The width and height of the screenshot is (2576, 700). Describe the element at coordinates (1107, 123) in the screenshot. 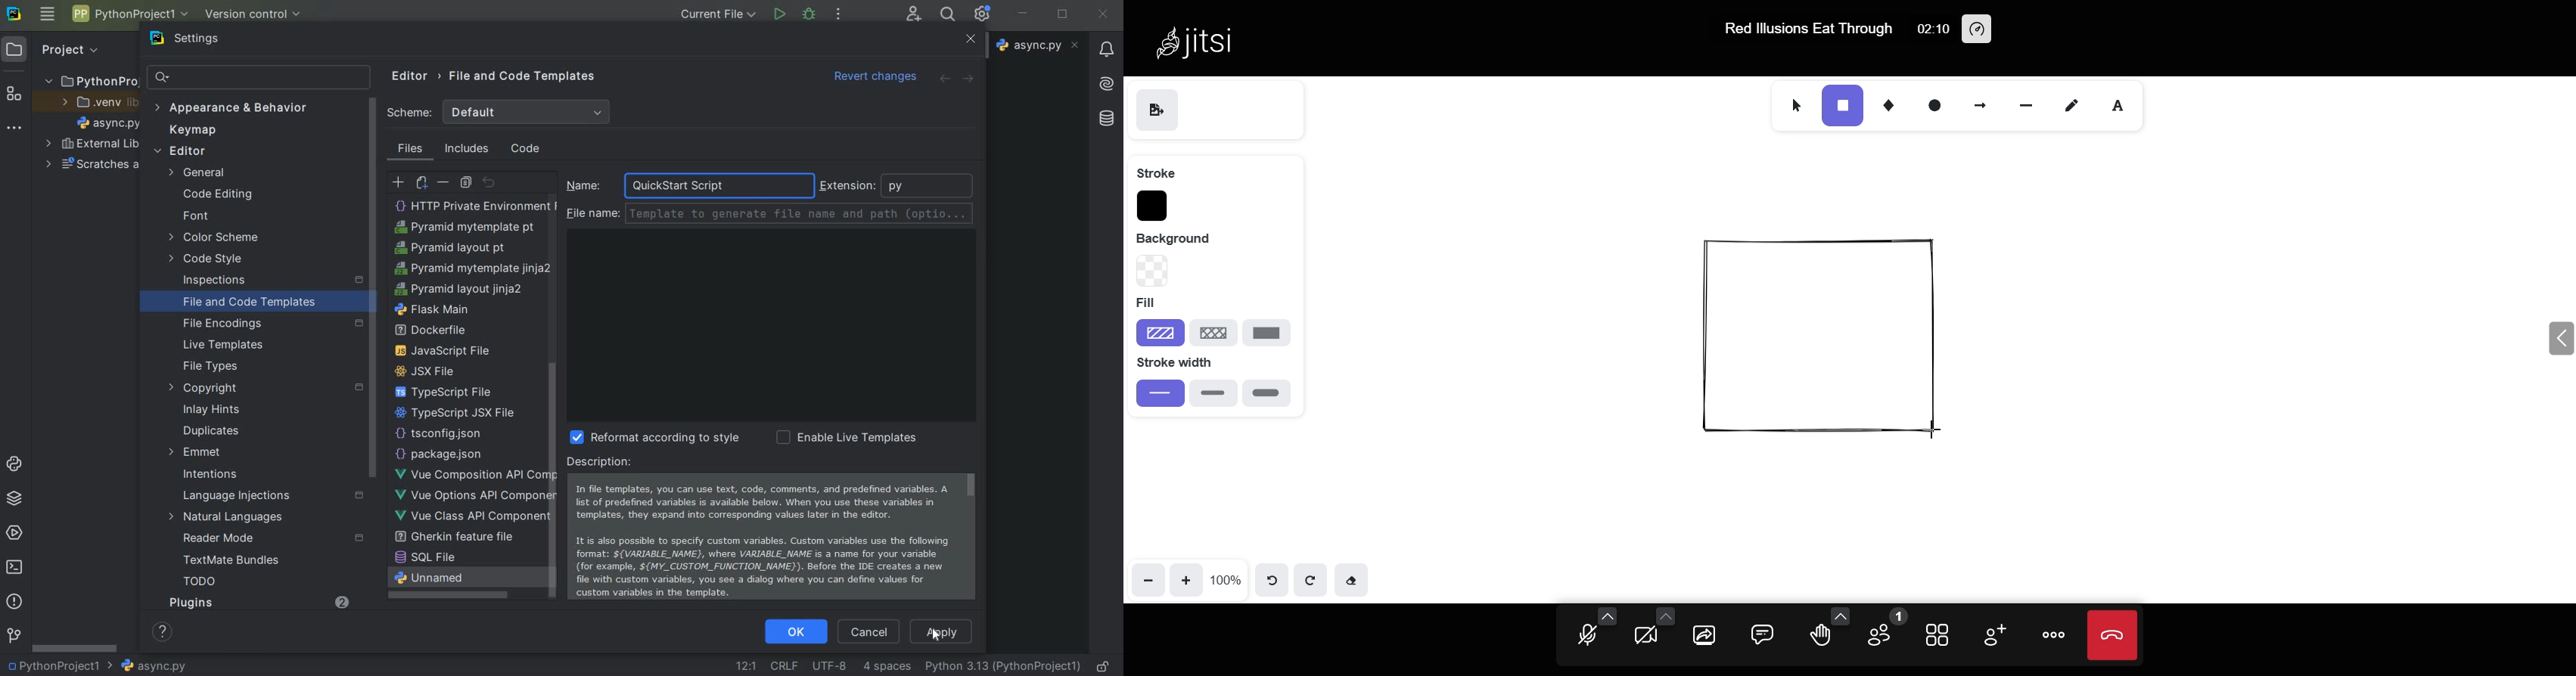

I see `database` at that location.